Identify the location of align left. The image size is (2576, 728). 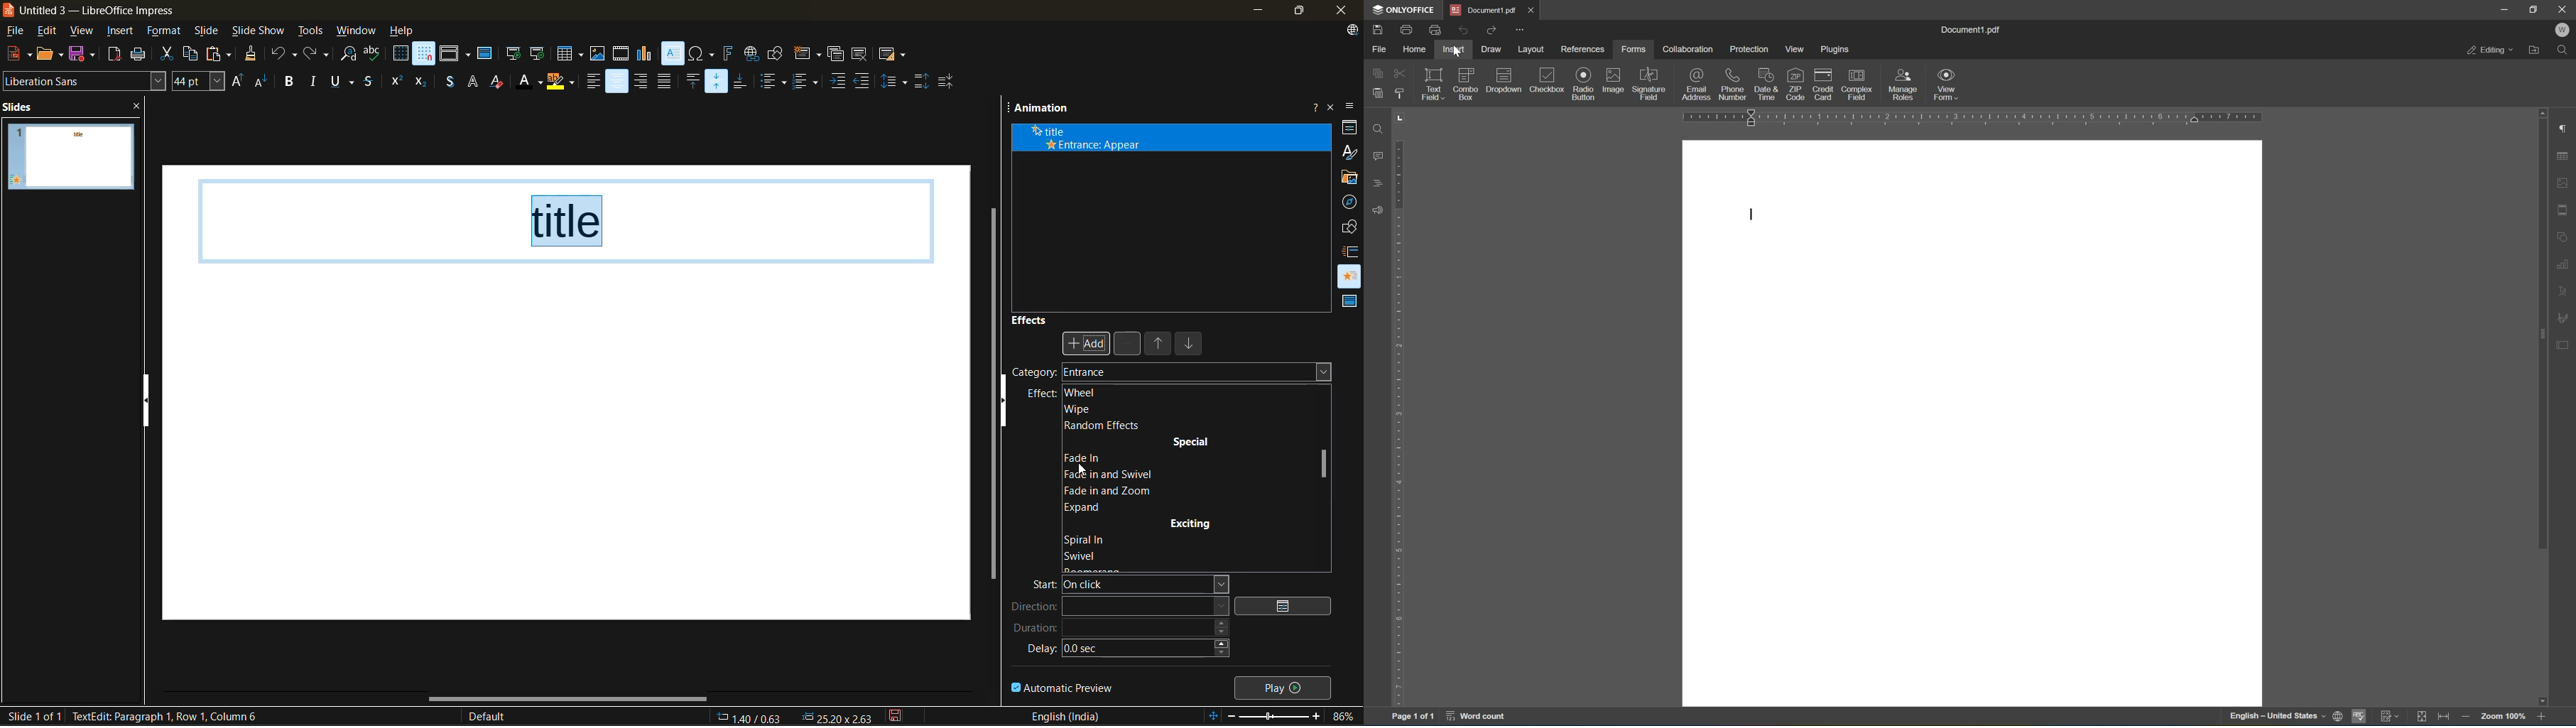
(591, 84).